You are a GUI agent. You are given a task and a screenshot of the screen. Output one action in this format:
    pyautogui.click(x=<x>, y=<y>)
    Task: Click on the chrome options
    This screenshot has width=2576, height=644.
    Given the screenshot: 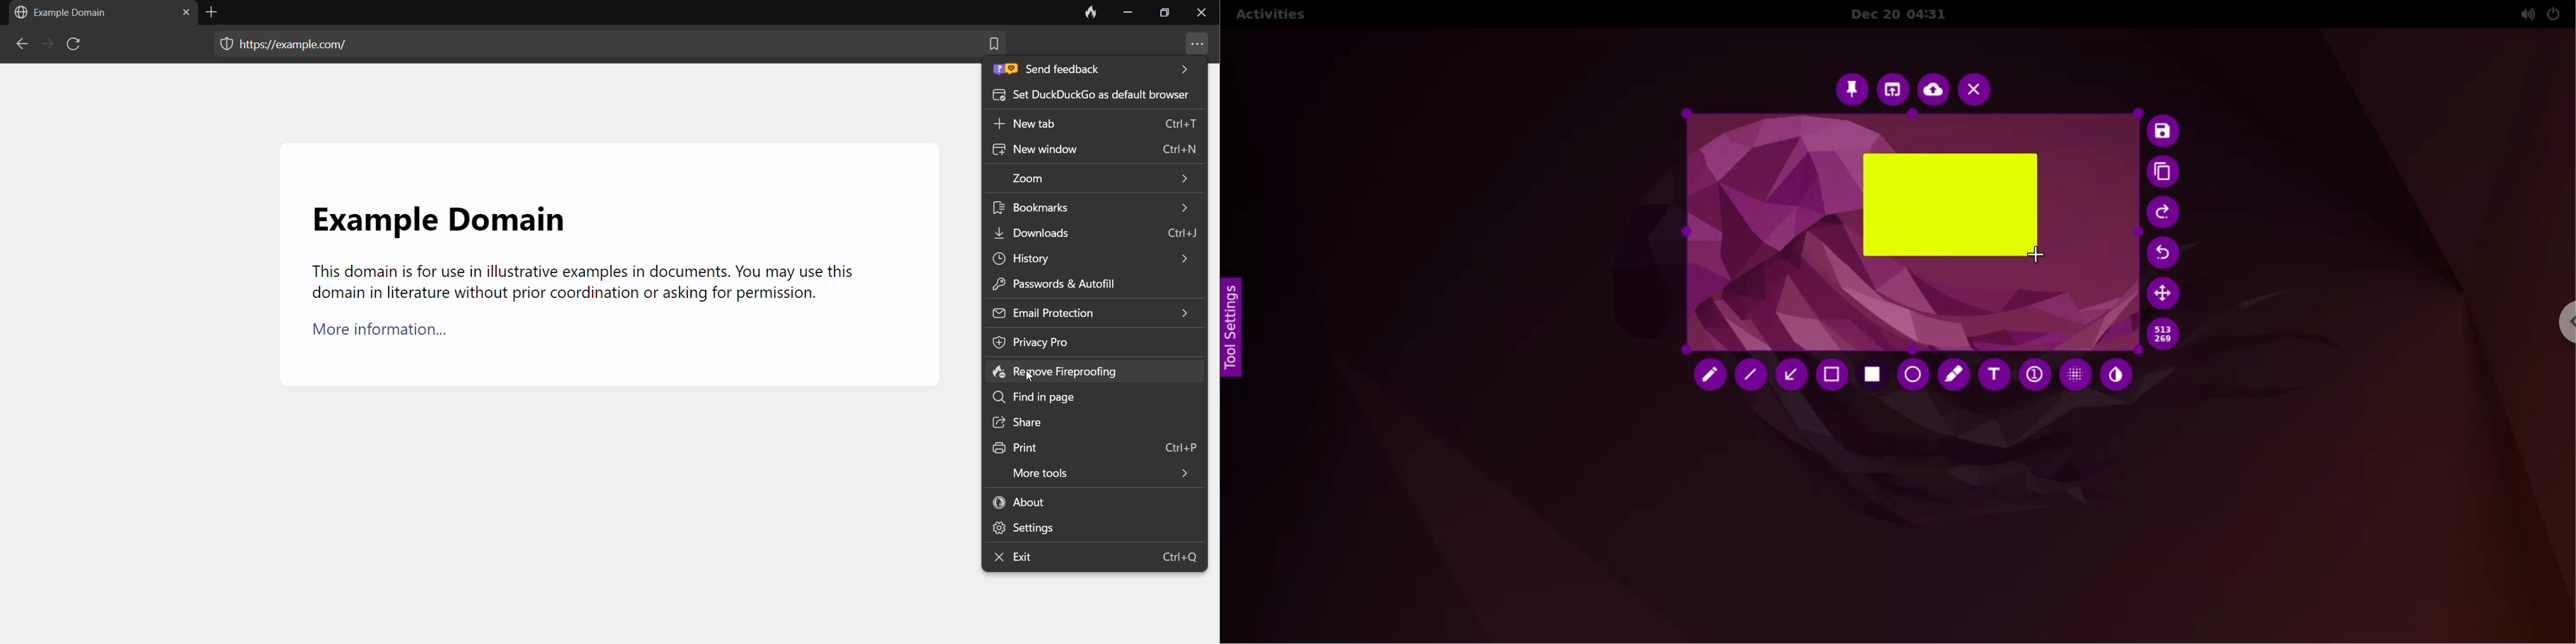 What is the action you would take?
    pyautogui.click(x=2565, y=323)
    